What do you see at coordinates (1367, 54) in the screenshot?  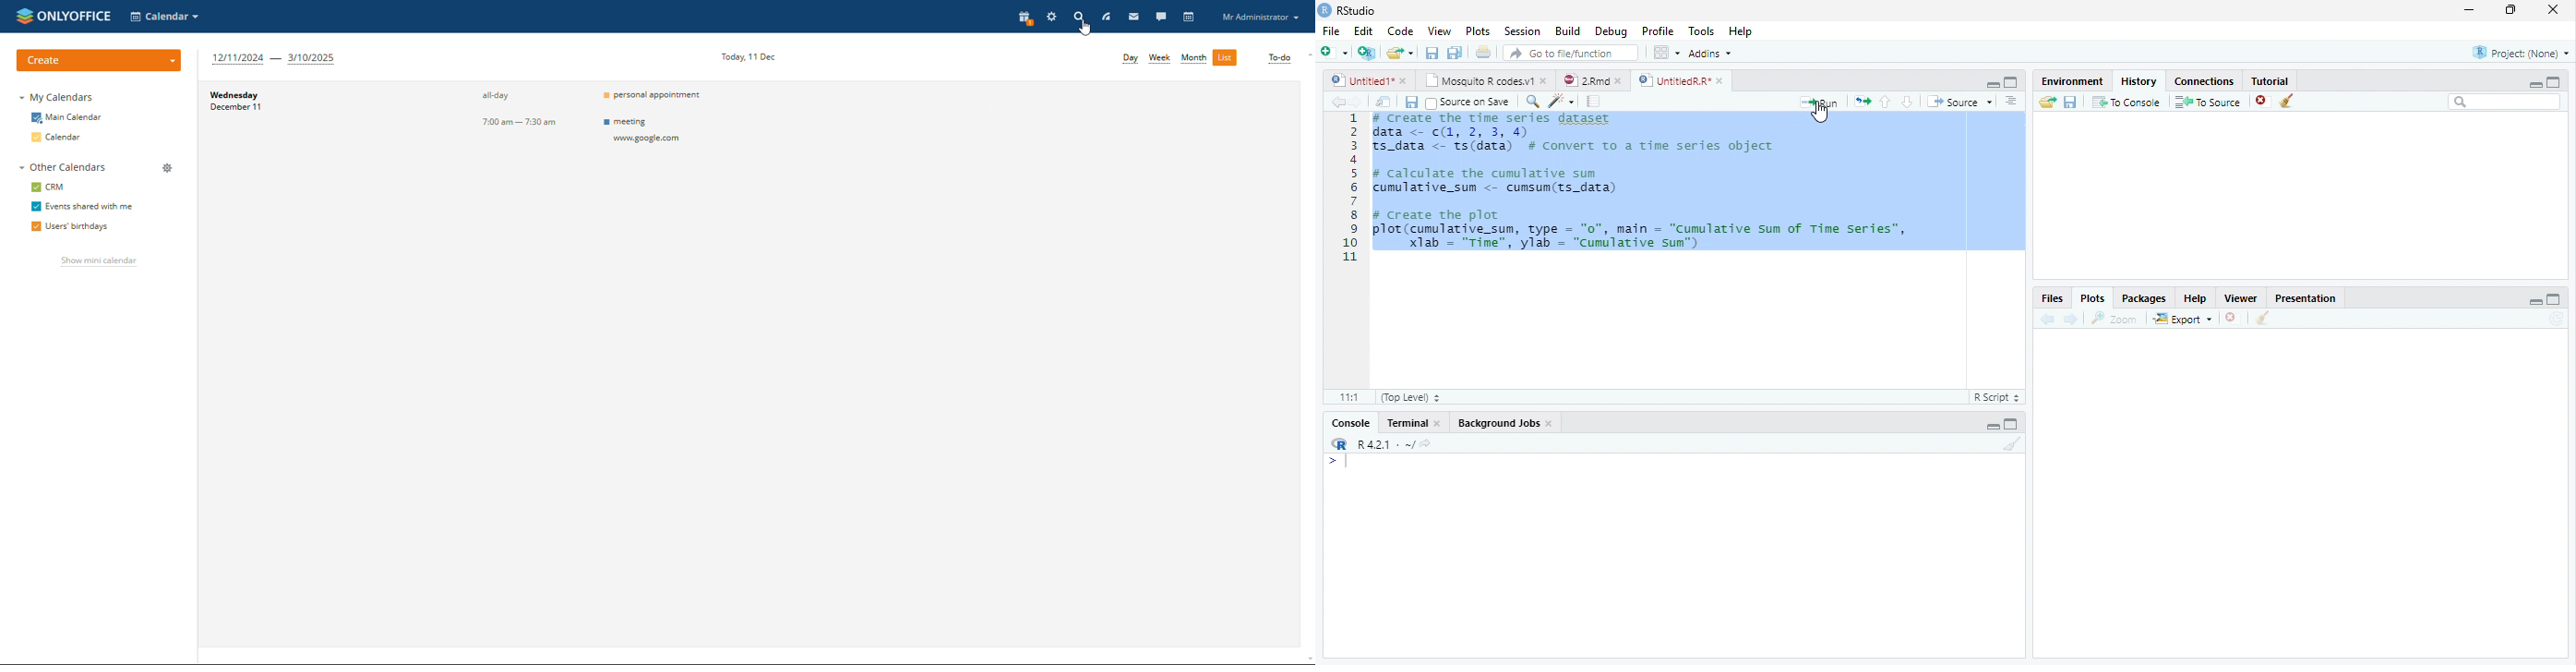 I see `Create a Project` at bounding box center [1367, 54].